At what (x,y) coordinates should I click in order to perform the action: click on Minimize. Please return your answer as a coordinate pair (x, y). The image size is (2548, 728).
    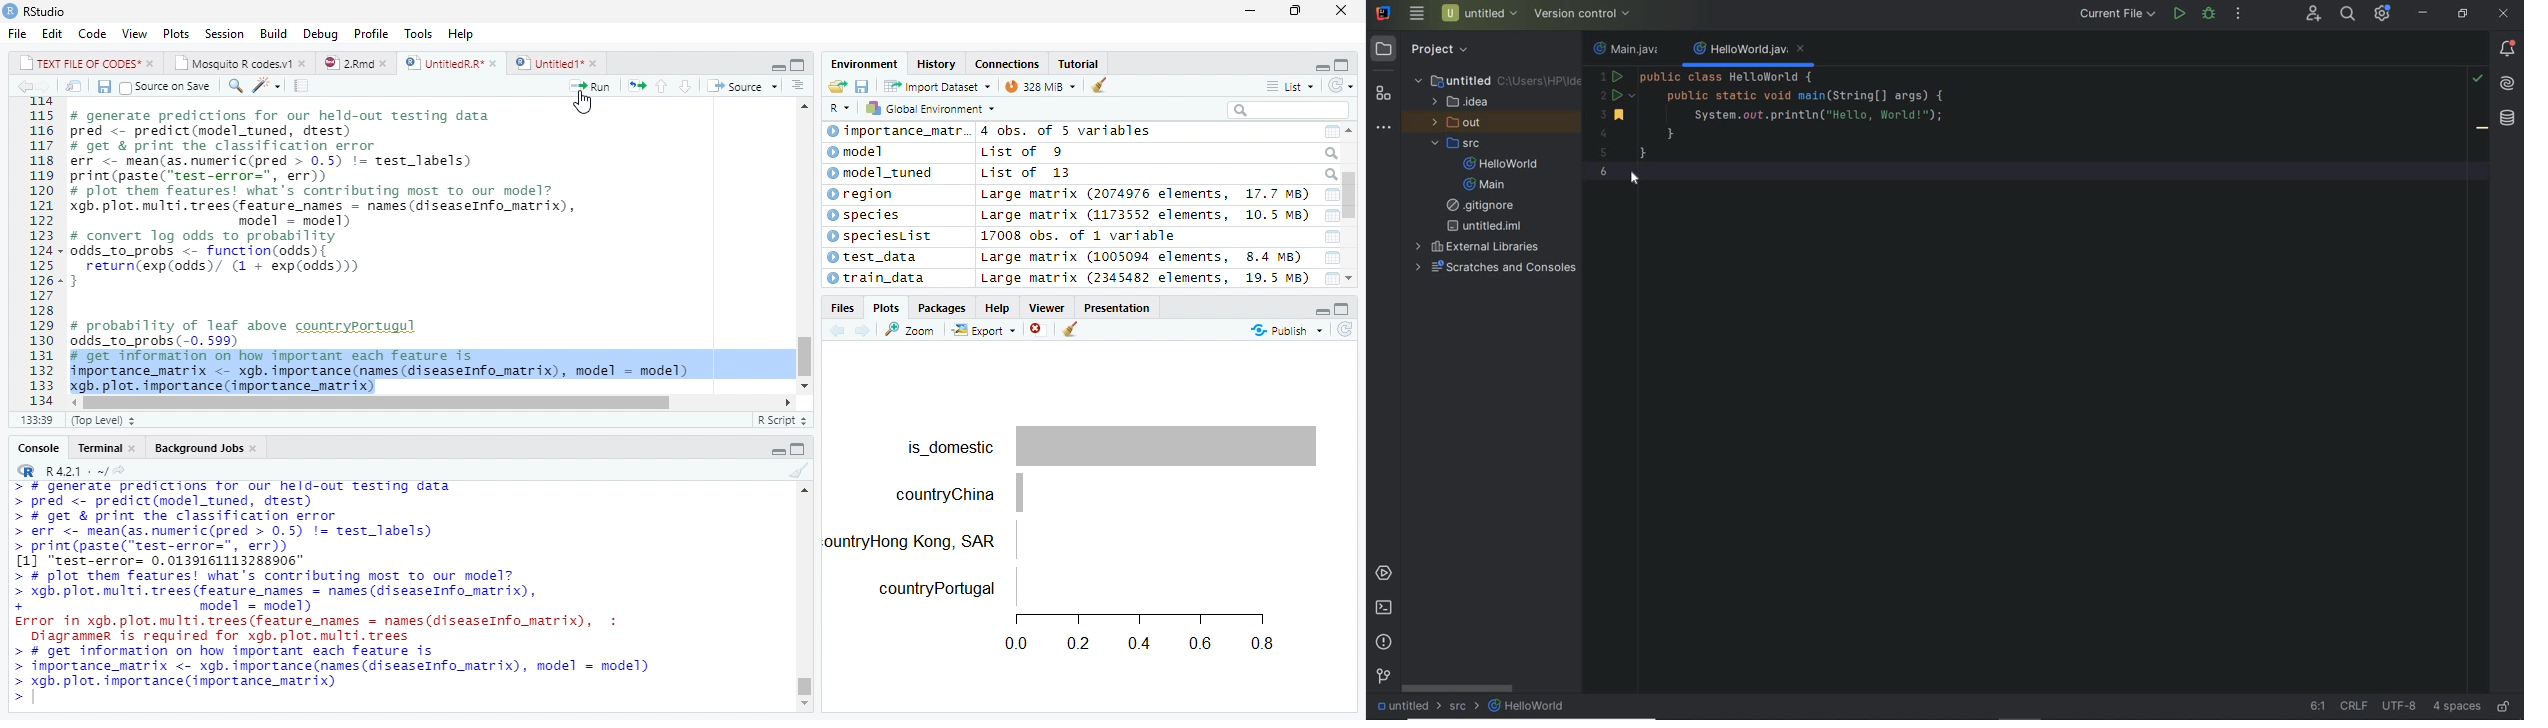
    Looking at the image, I should click on (1318, 65).